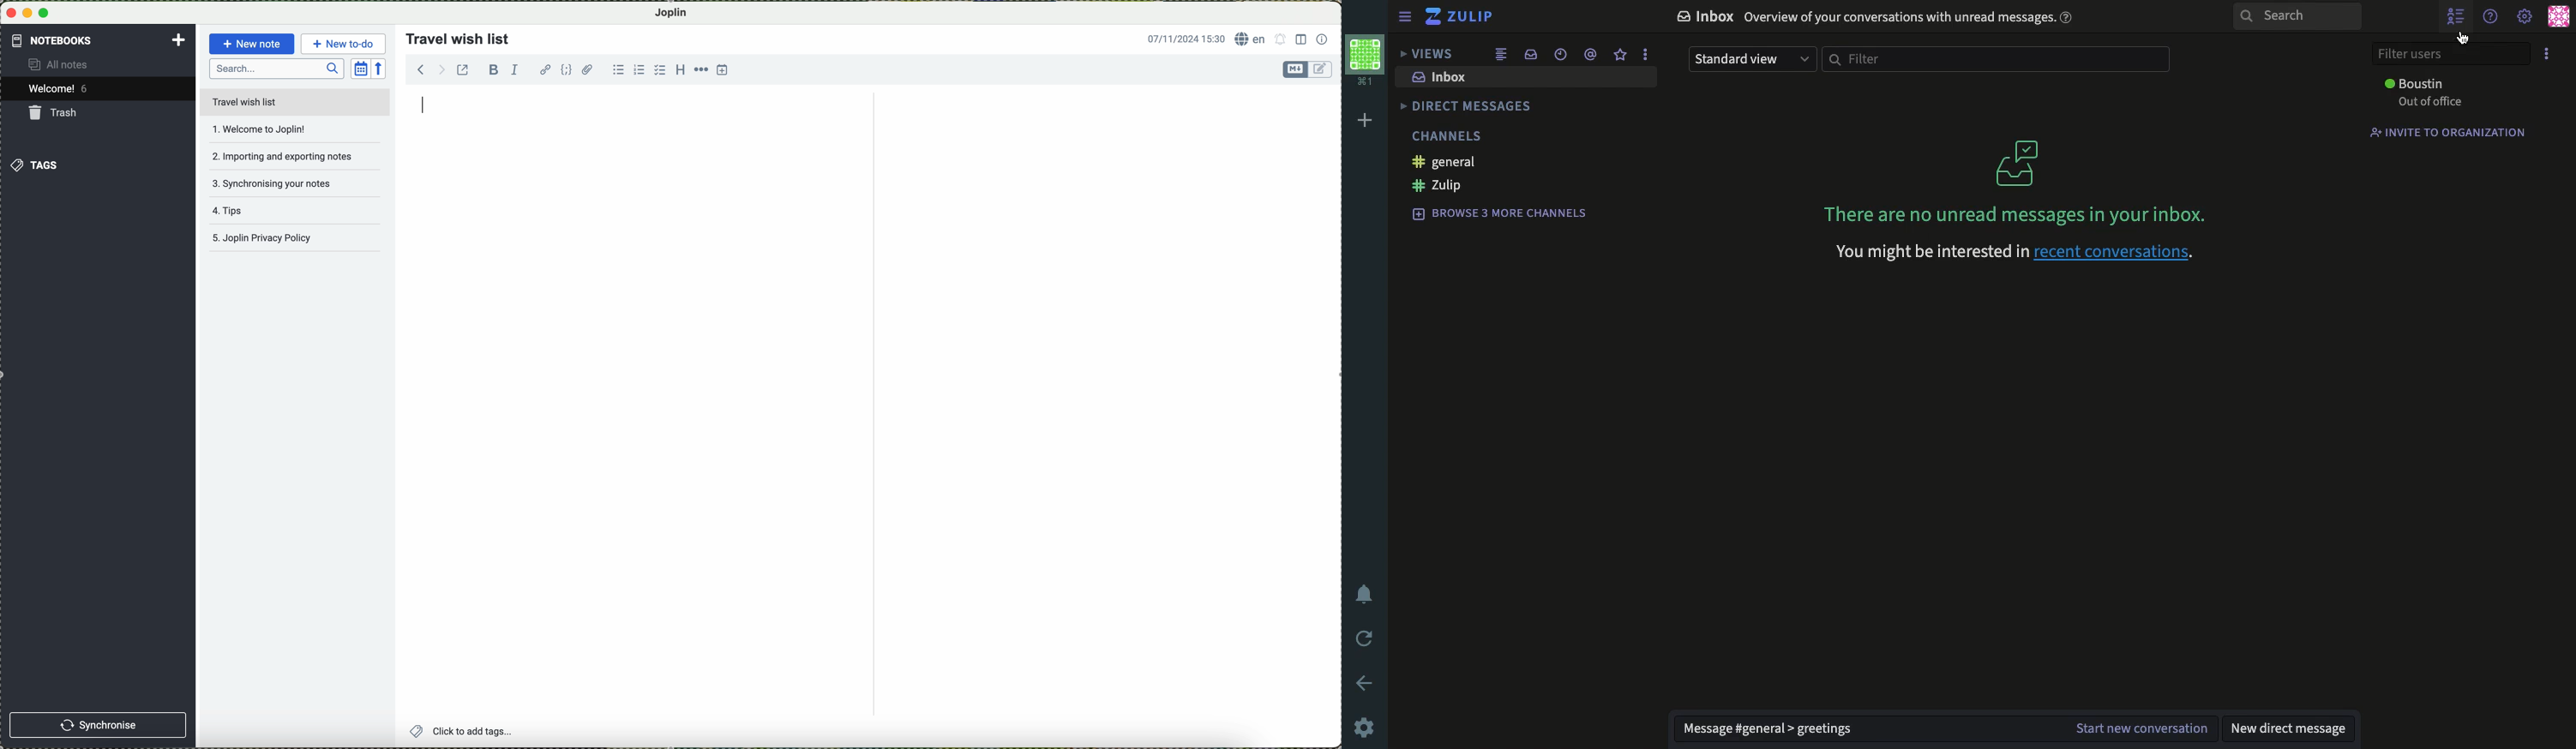  I want to click on Joplin privacy policy, so click(292, 241).